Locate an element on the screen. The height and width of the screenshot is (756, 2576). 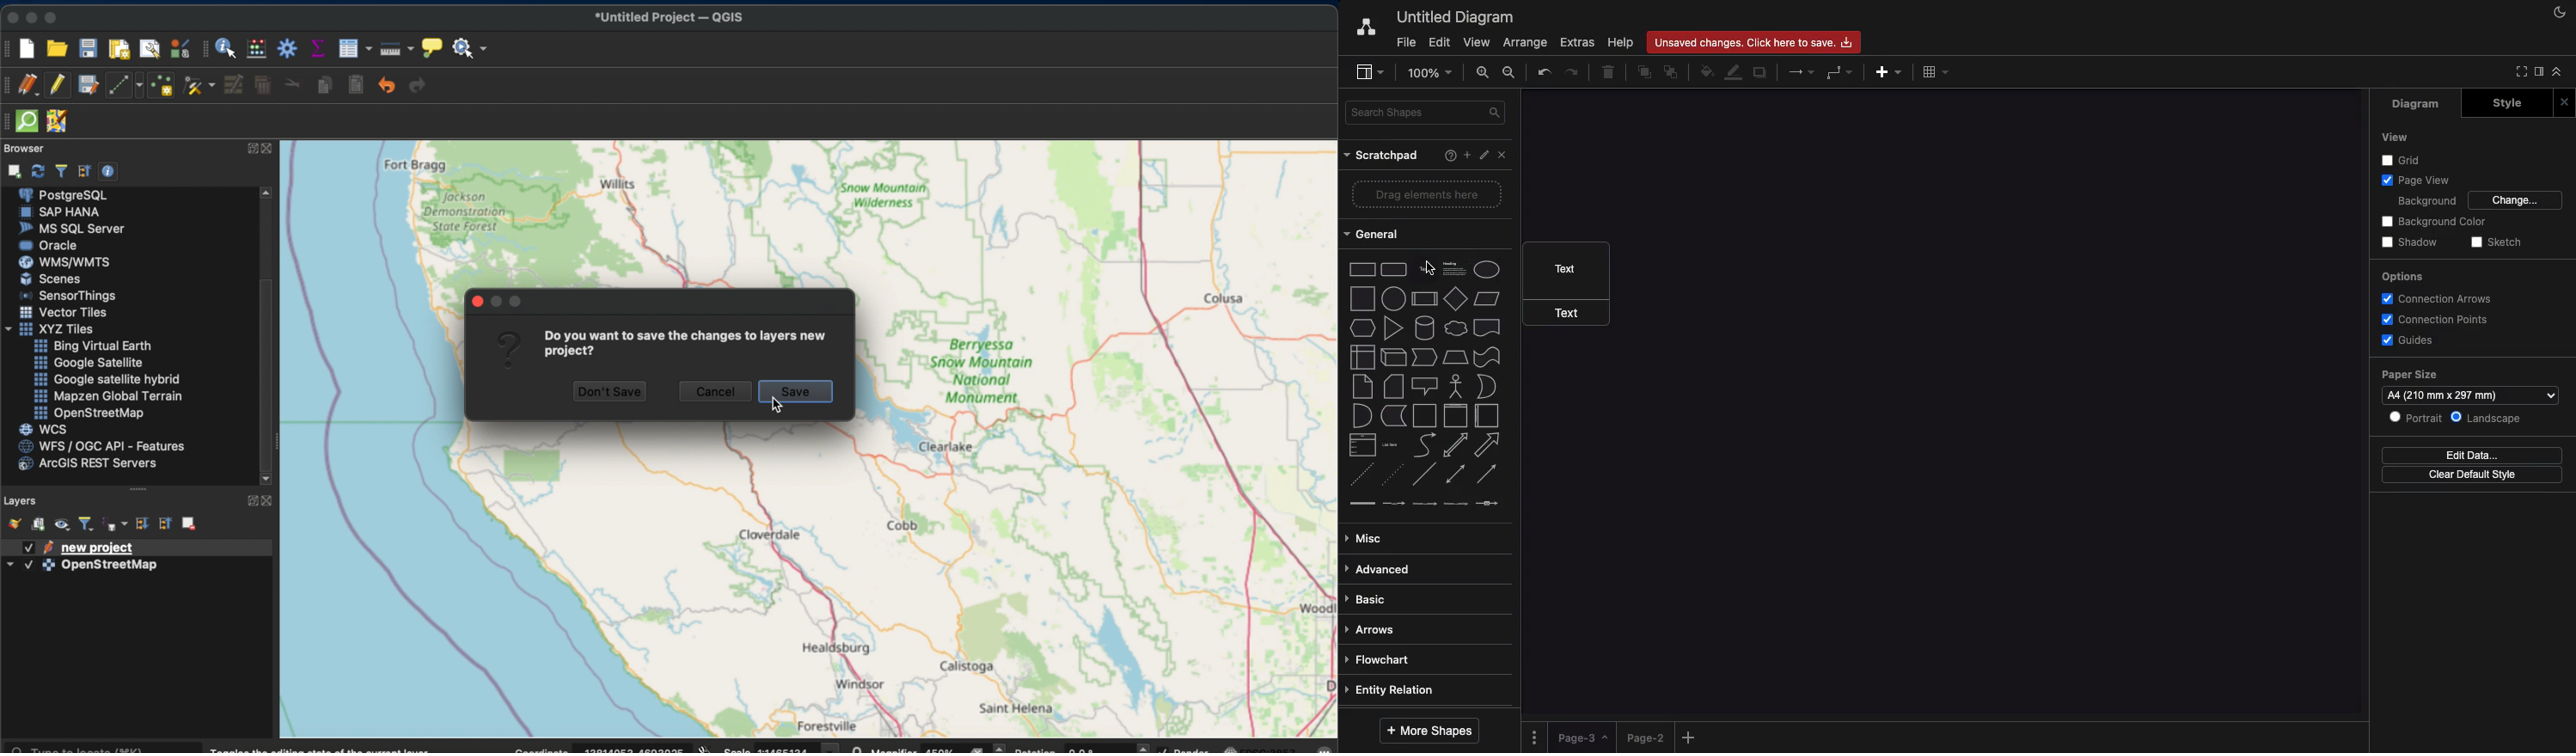
card is located at coordinates (1394, 385).